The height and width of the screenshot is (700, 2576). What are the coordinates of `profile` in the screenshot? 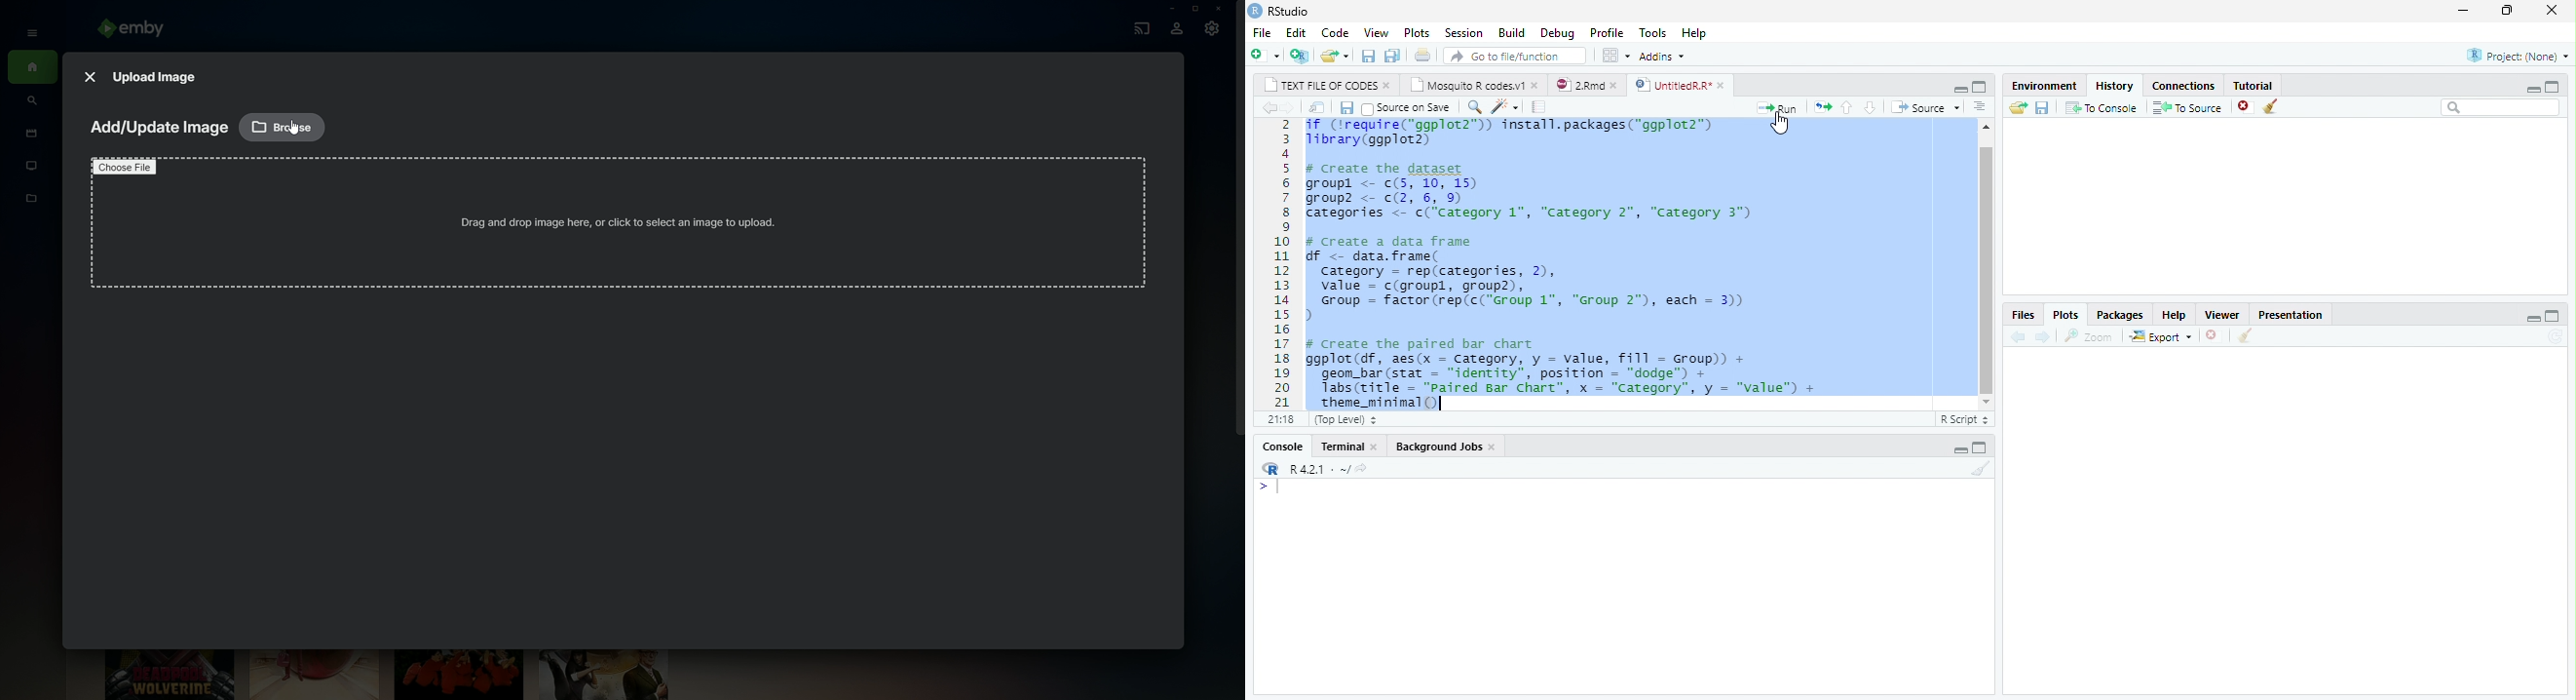 It's located at (1606, 31).